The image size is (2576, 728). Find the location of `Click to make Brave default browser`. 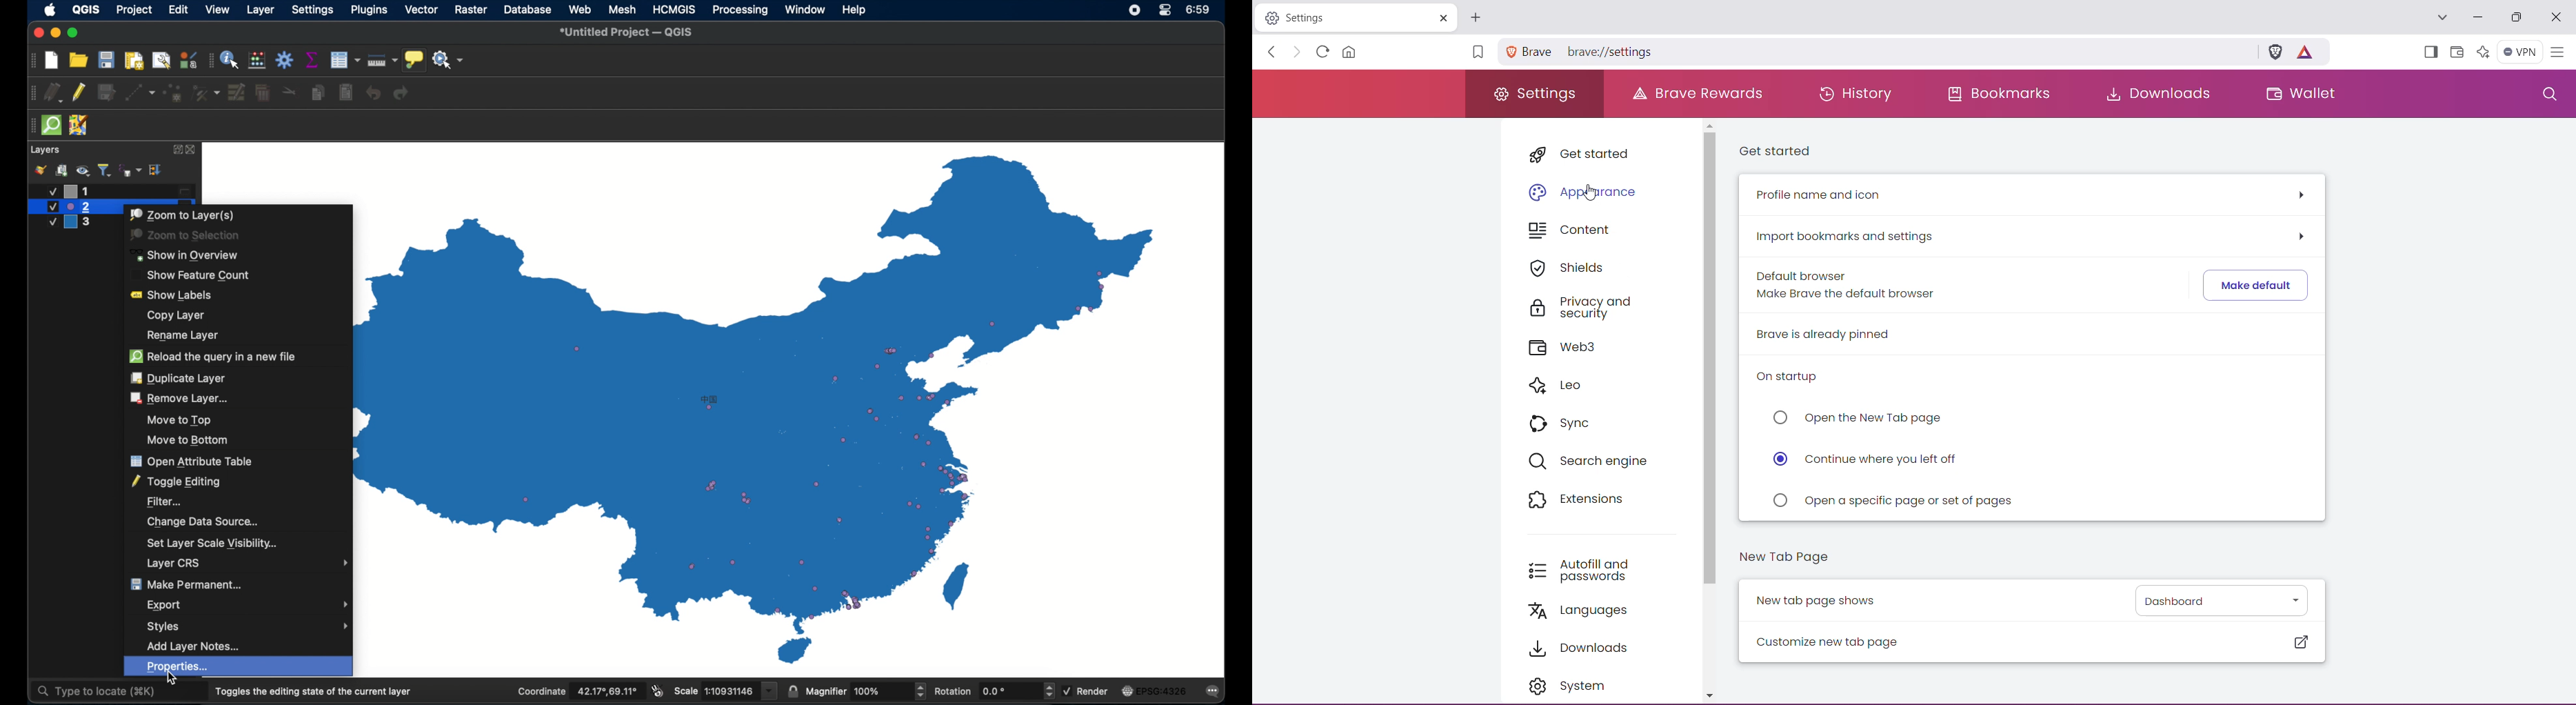

Click to make Brave default browser is located at coordinates (2254, 286).